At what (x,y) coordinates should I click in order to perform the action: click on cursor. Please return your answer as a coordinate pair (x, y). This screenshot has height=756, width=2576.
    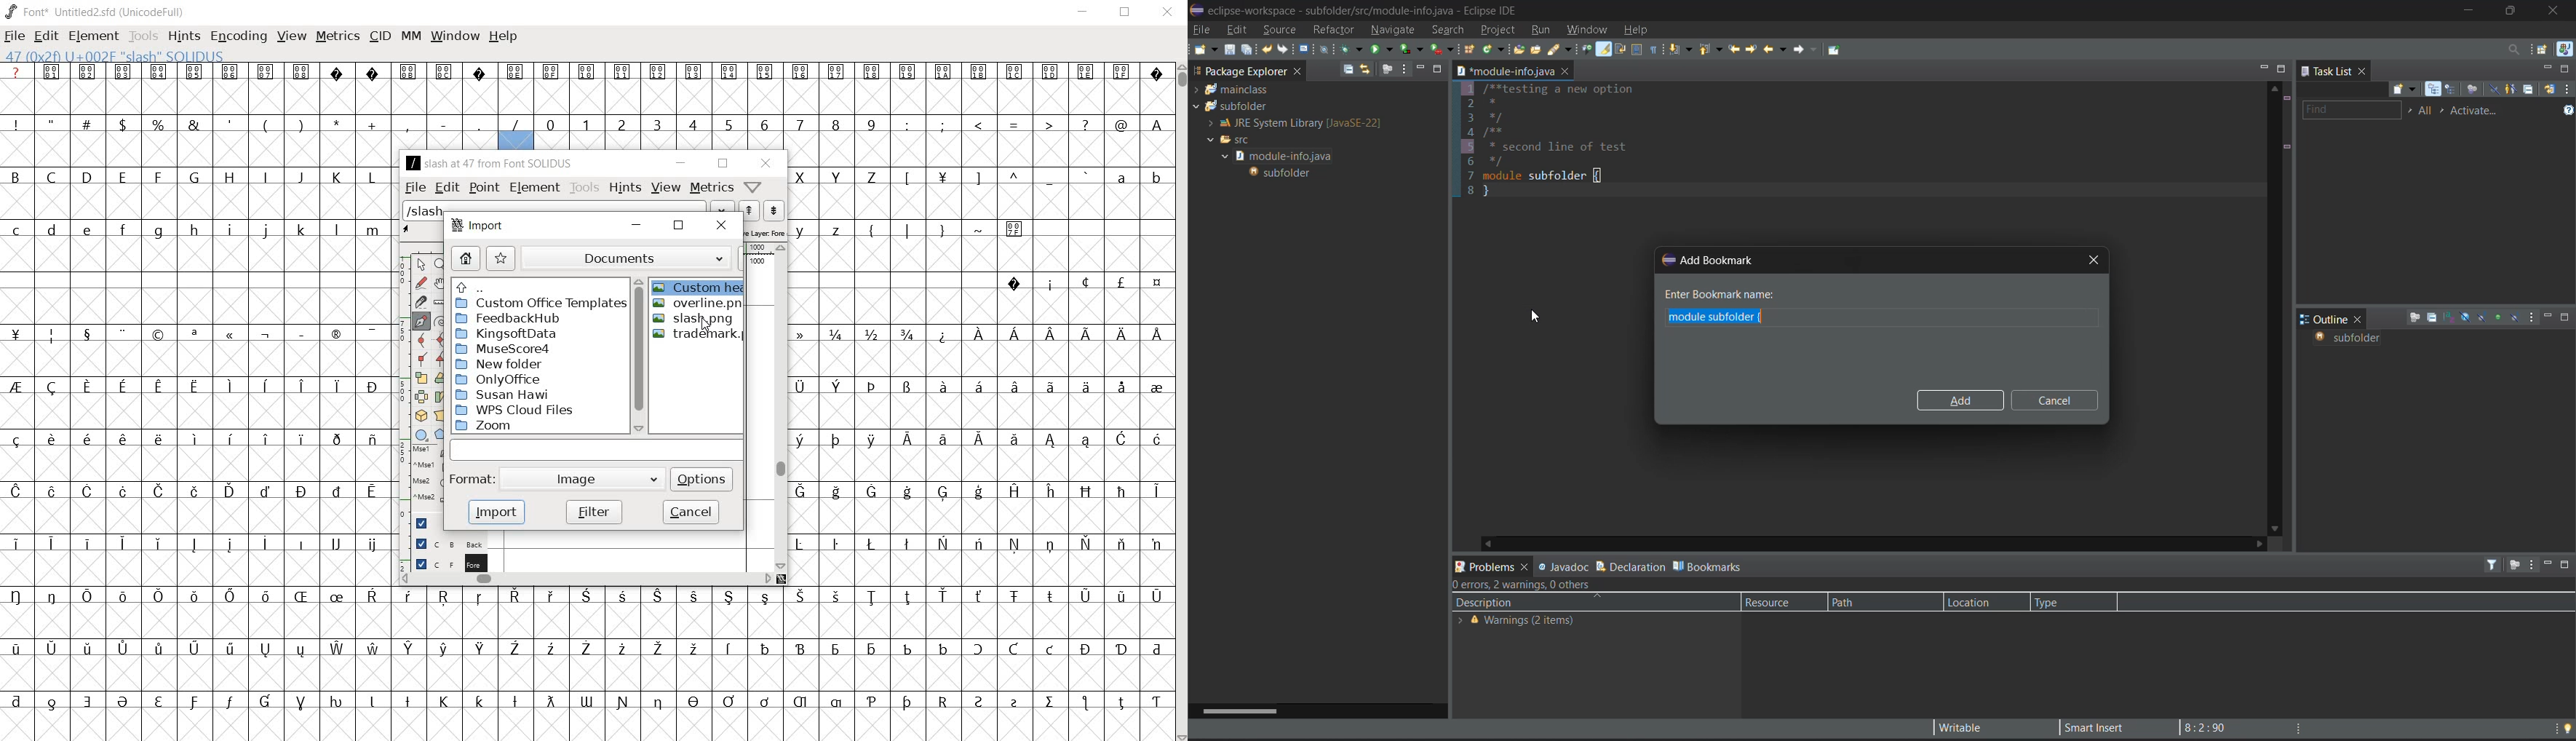
    Looking at the image, I should click on (707, 325).